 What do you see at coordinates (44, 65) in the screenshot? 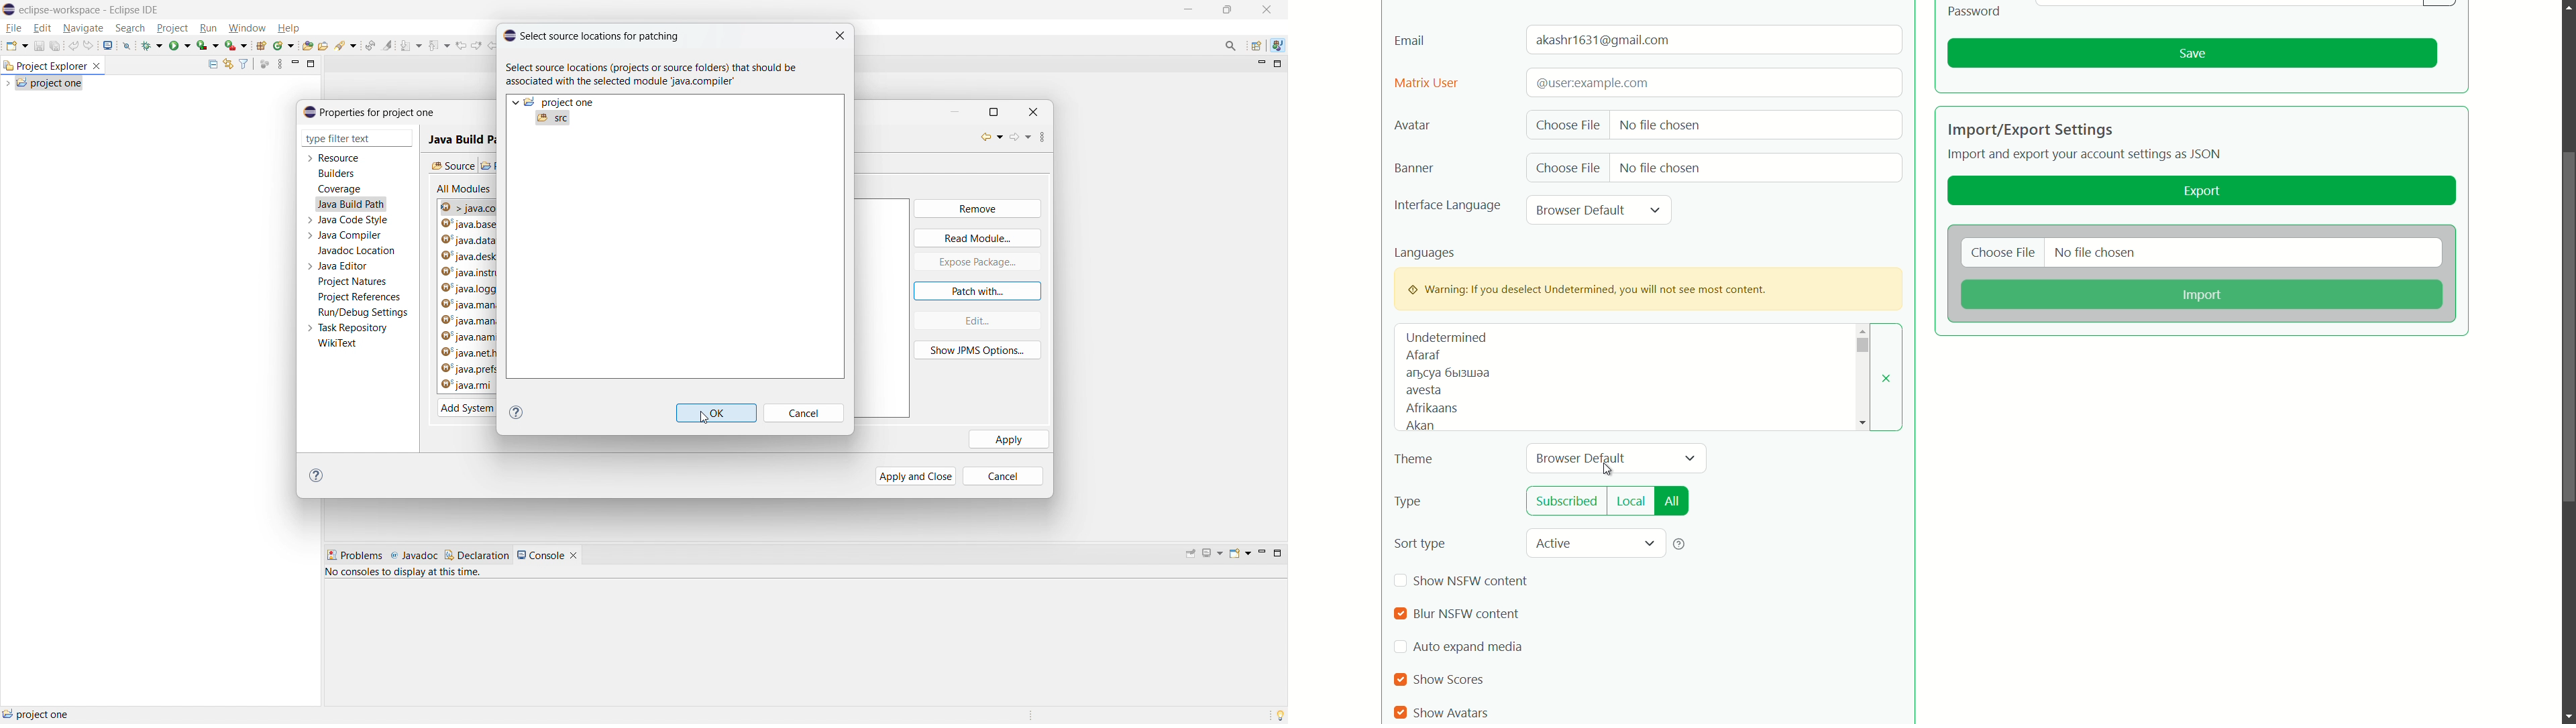
I see `project explorer` at bounding box center [44, 65].